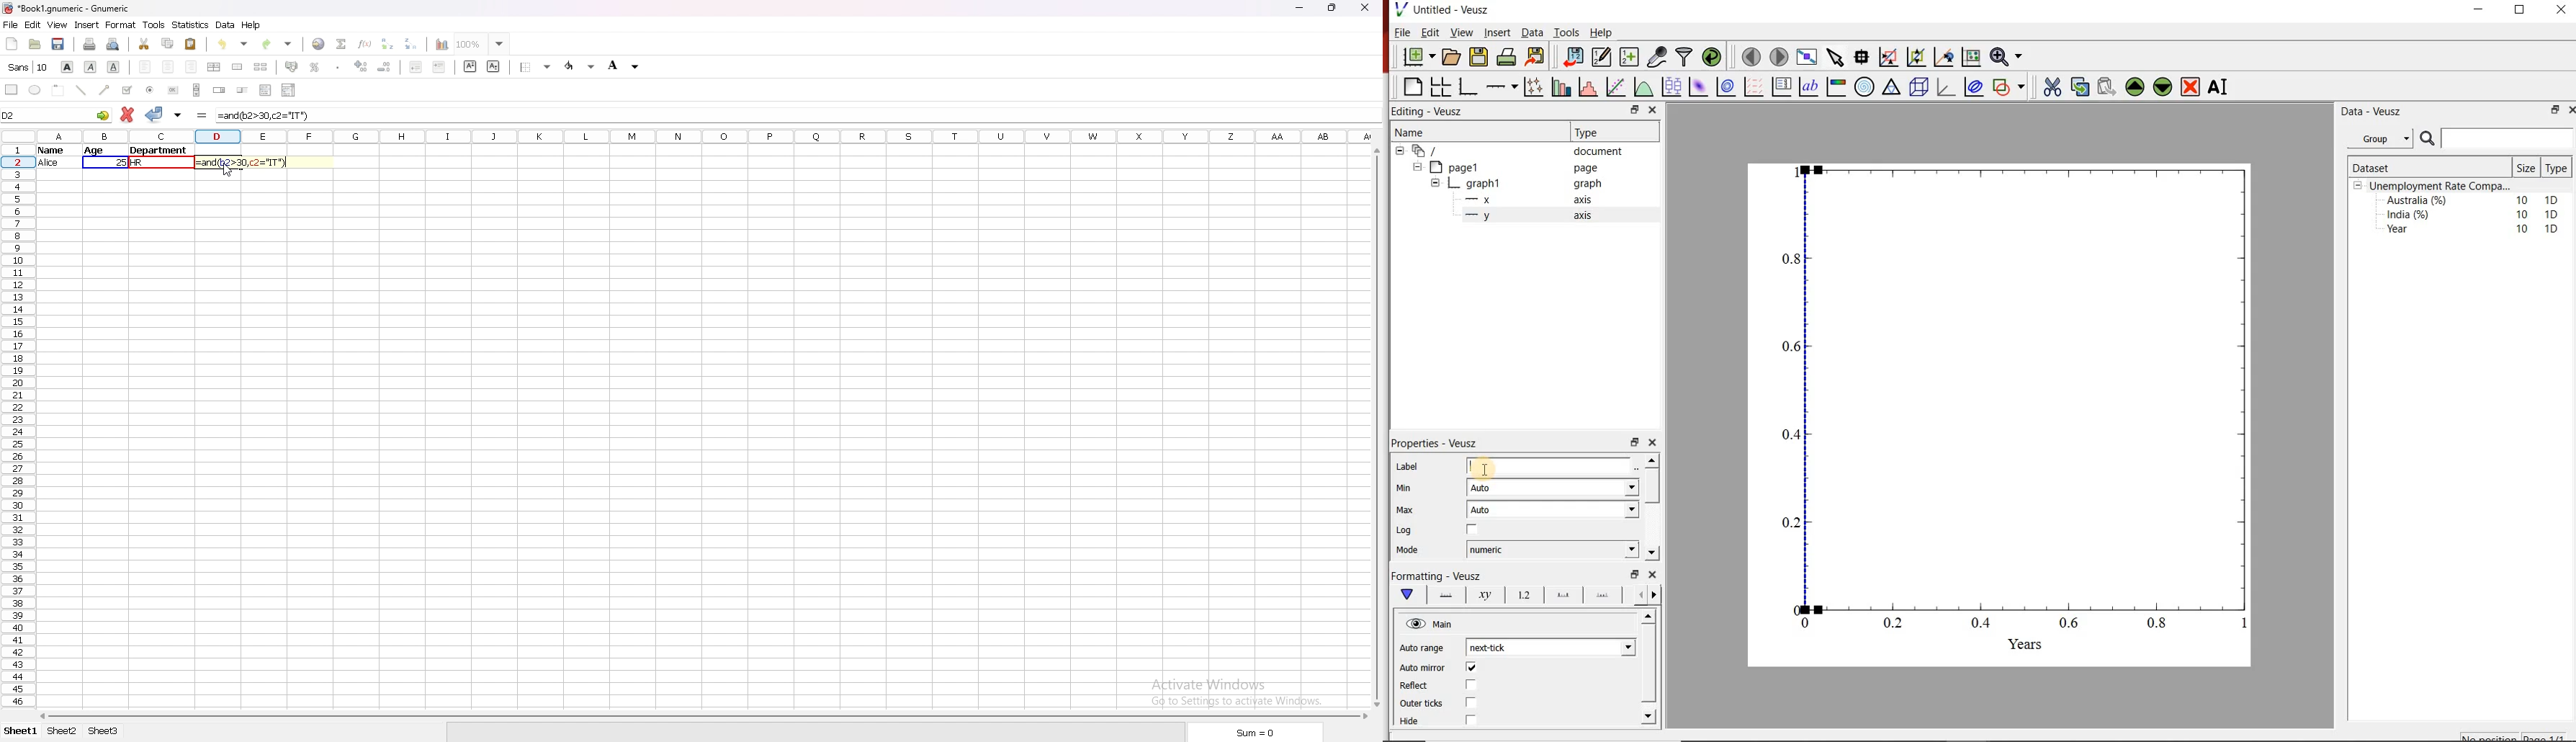 The image size is (2576, 756). I want to click on merge cells, so click(238, 68).